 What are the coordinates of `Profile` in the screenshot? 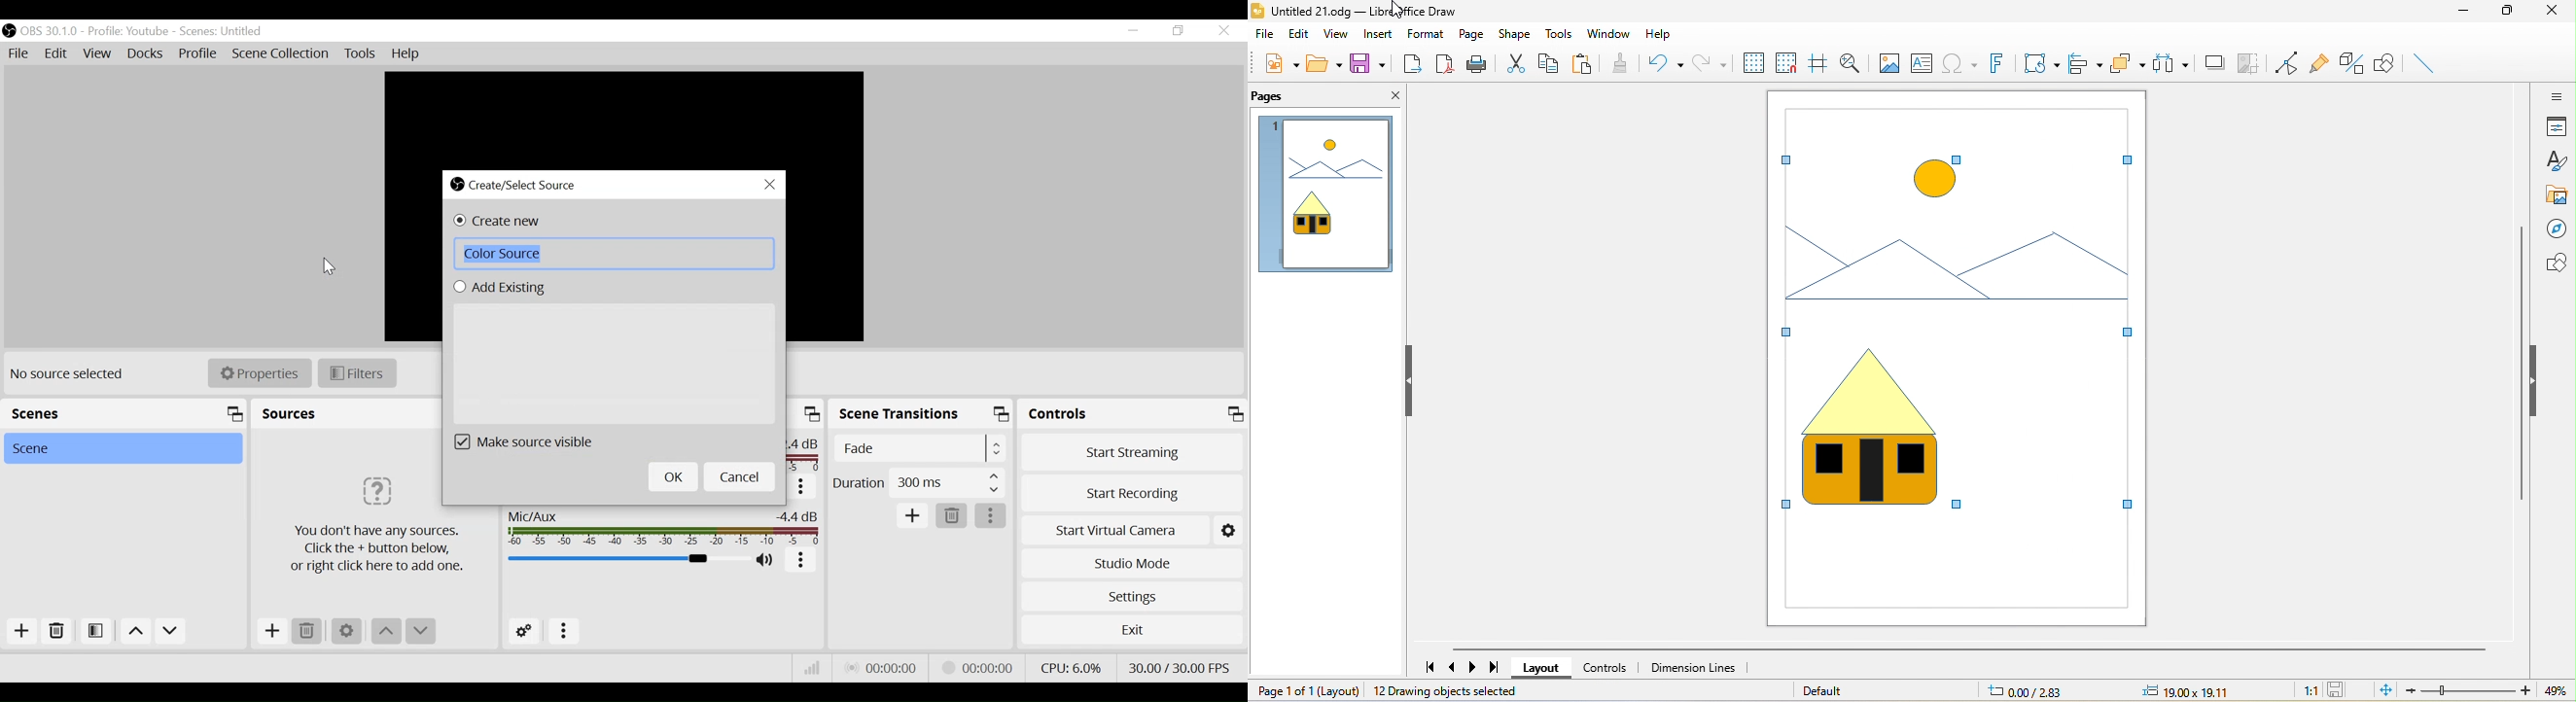 It's located at (198, 53).